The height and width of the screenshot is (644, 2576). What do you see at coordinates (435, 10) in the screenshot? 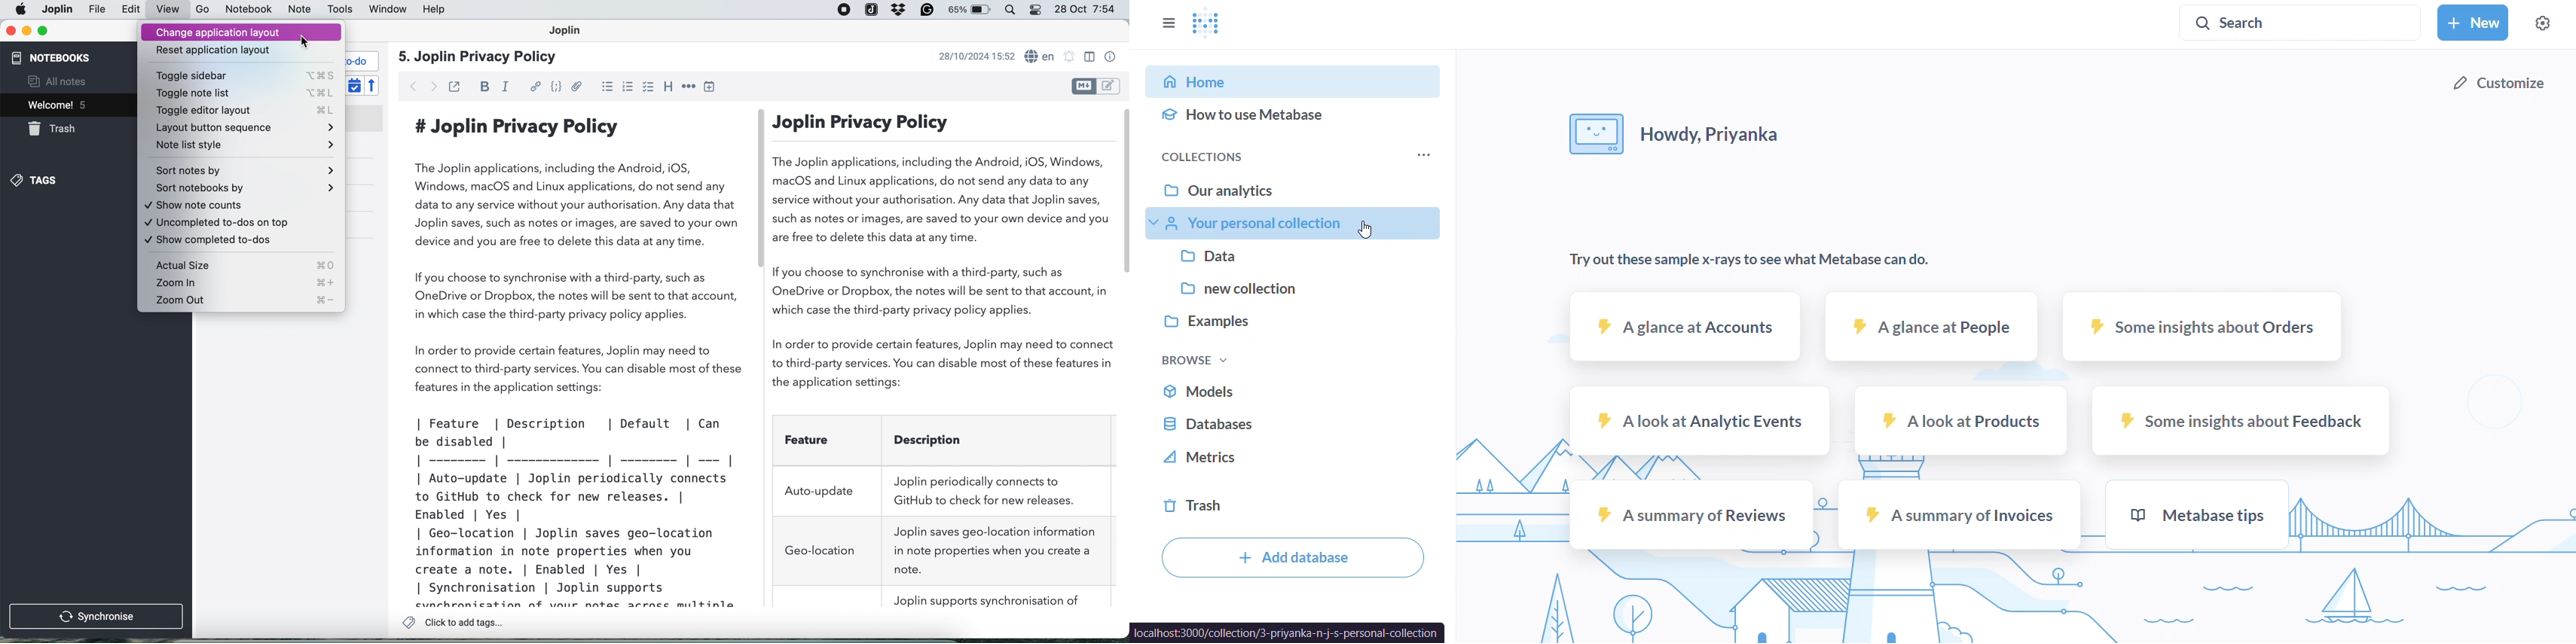
I see `help` at bounding box center [435, 10].